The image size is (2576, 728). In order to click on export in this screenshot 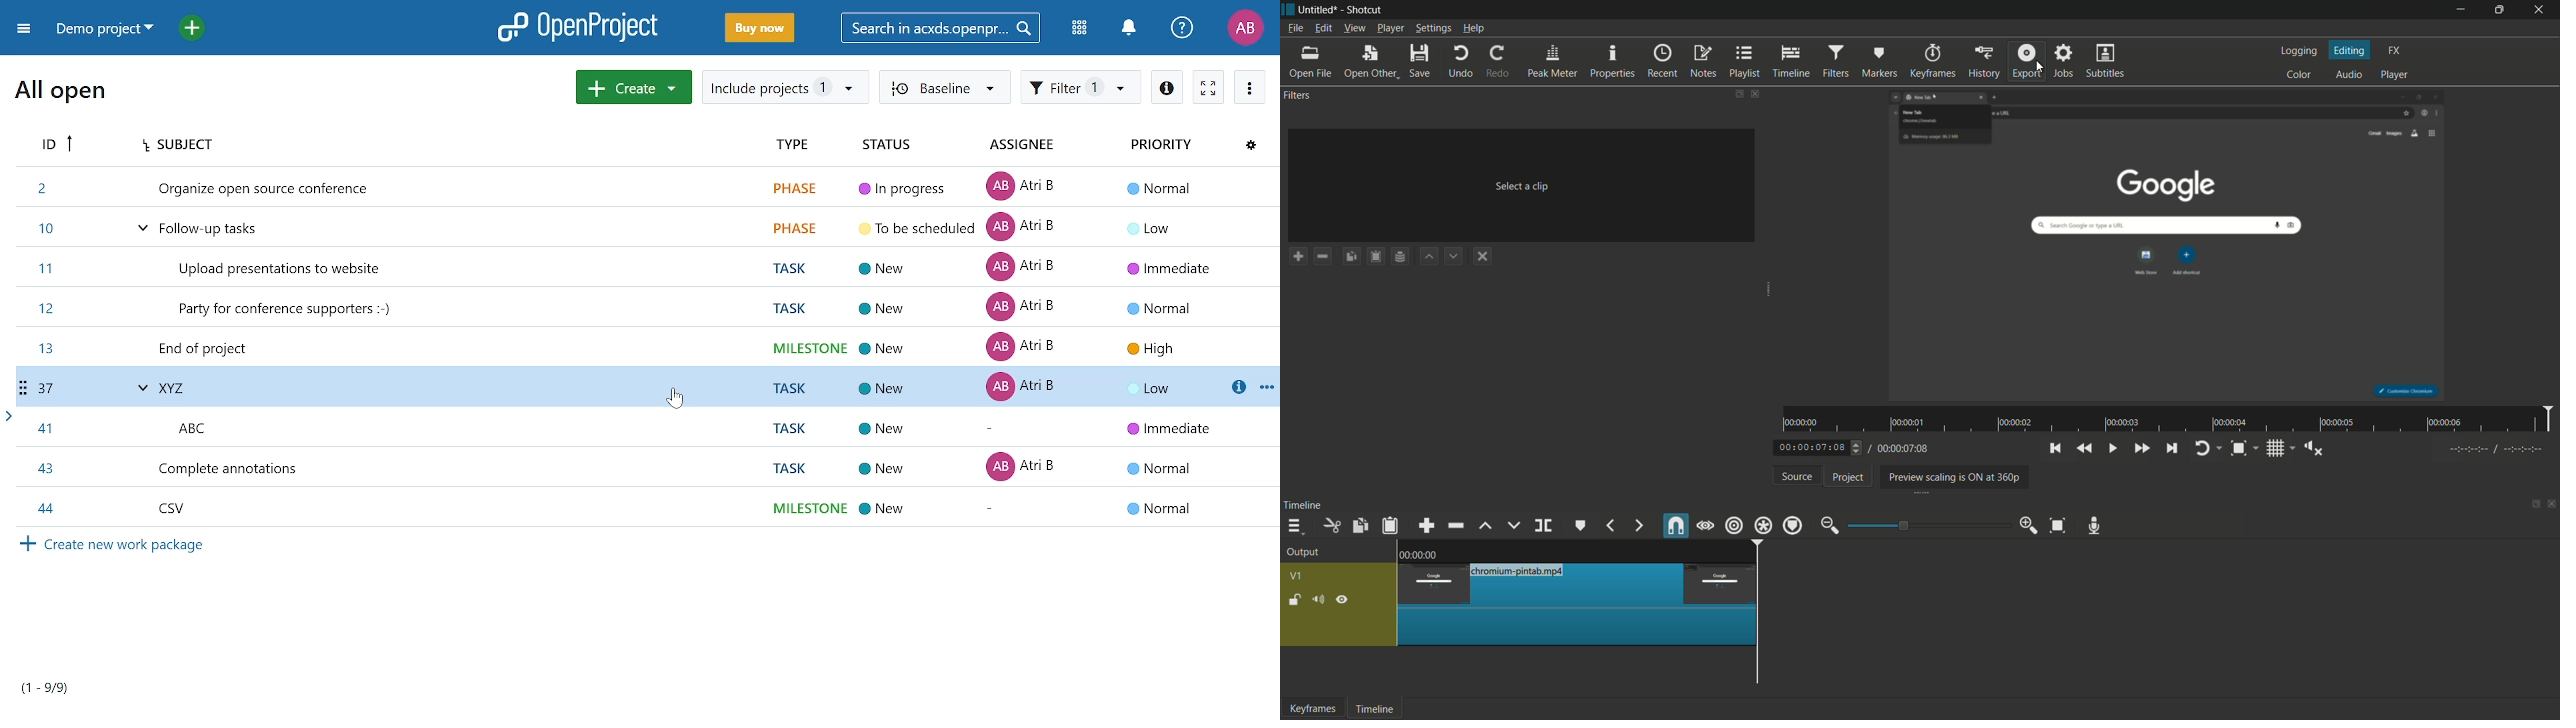, I will do `click(2027, 60)`.